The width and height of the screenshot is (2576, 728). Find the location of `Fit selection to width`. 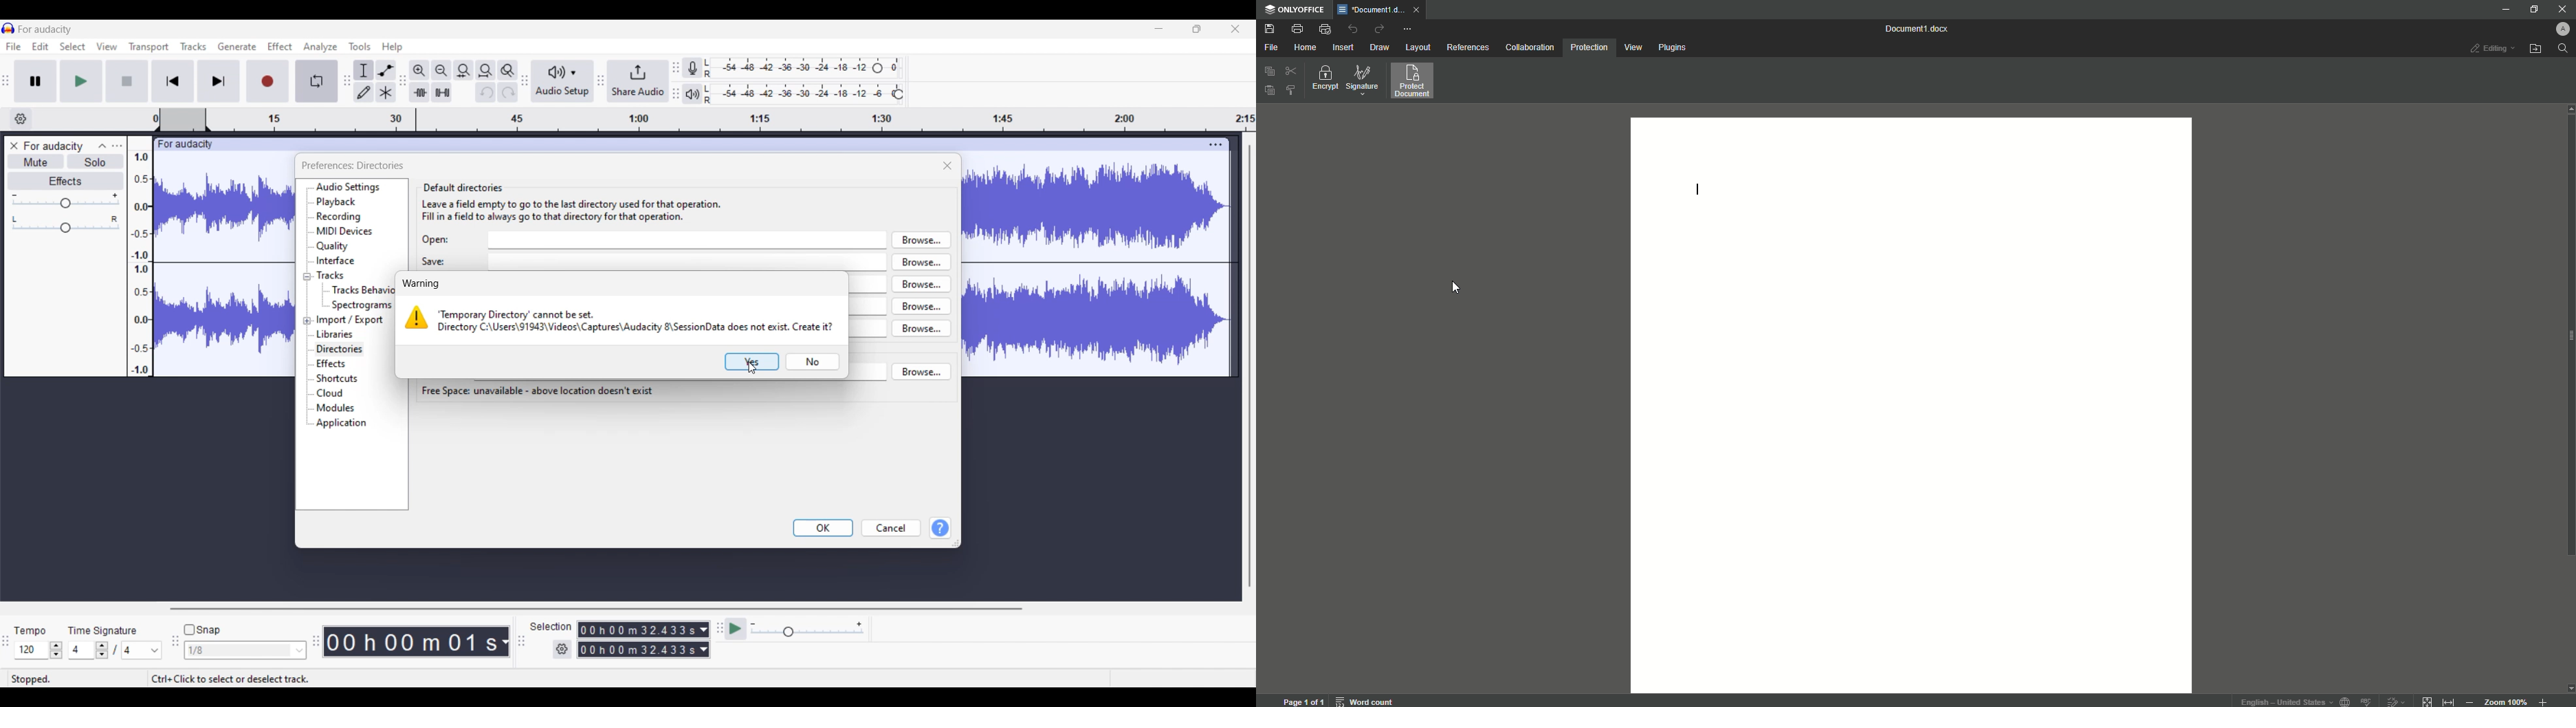

Fit selection to width is located at coordinates (464, 70).